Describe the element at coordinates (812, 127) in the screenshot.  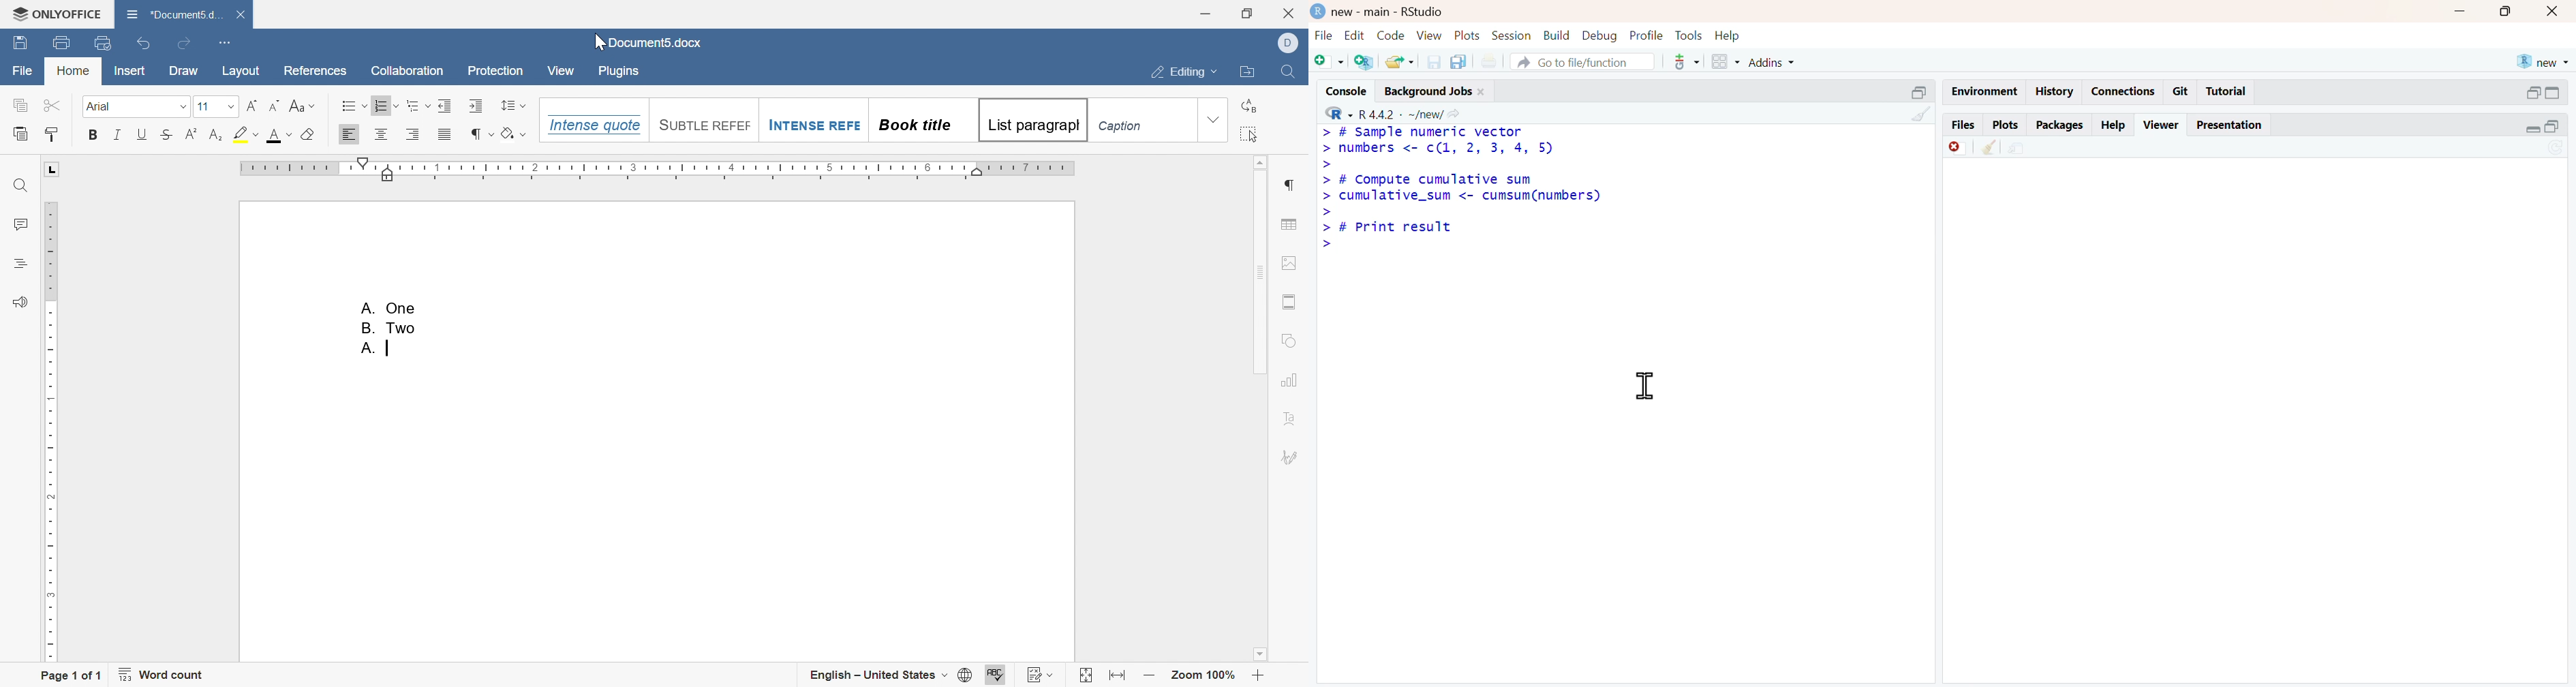
I see `Intense Refe` at that location.